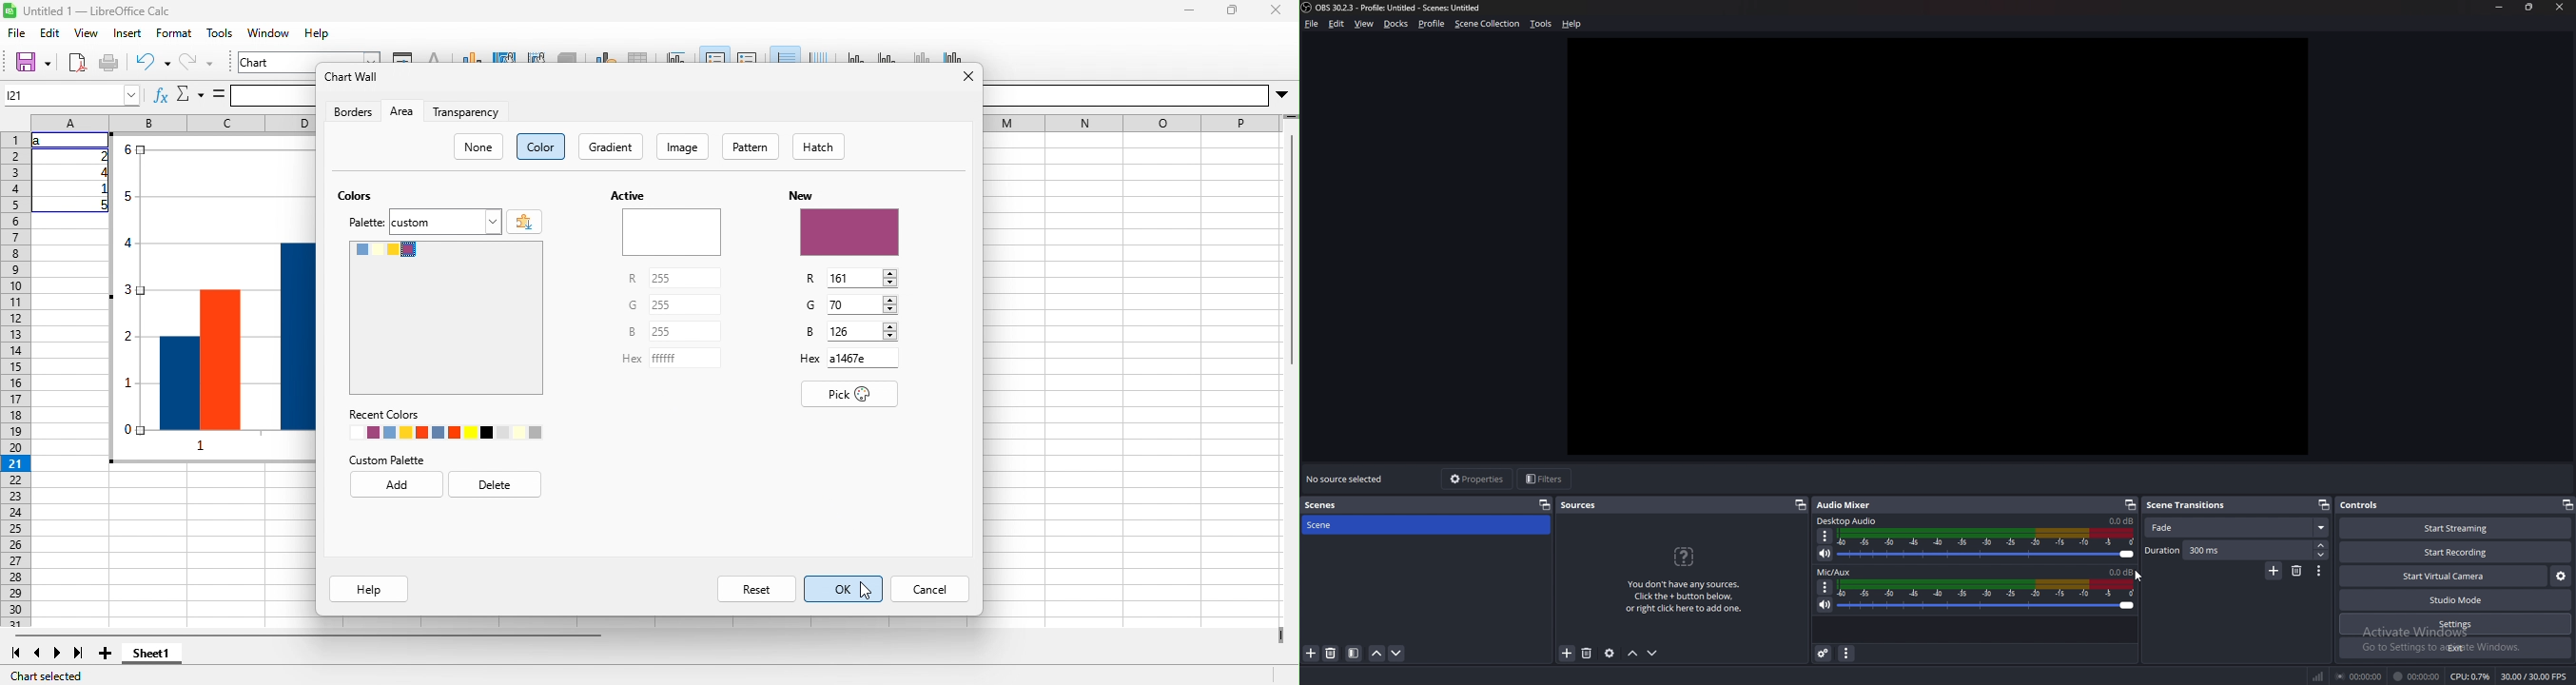 The height and width of the screenshot is (700, 2576). What do you see at coordinates (309, 57) in the screenshot?
I see `chart area` at bounding box center [309, 57].